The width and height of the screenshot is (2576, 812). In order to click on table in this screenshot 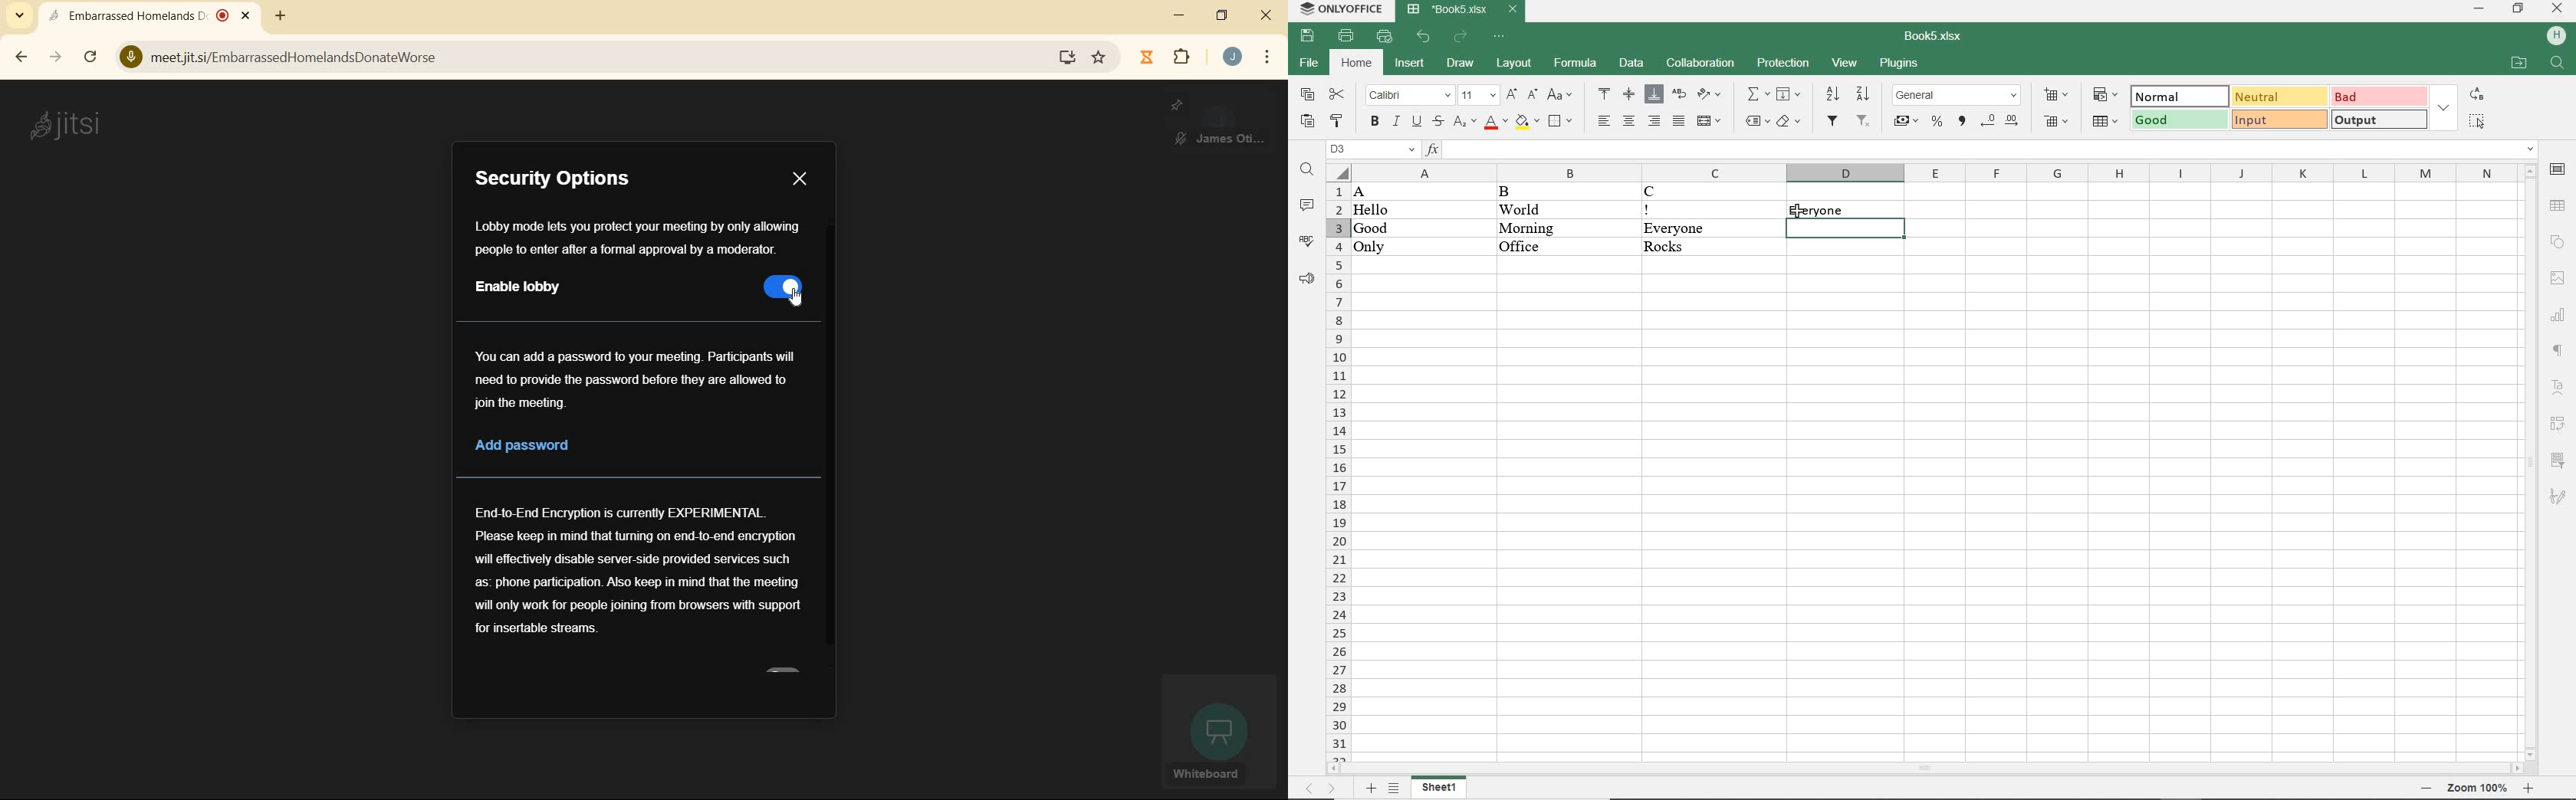, I will do `click(2558, 205)`.